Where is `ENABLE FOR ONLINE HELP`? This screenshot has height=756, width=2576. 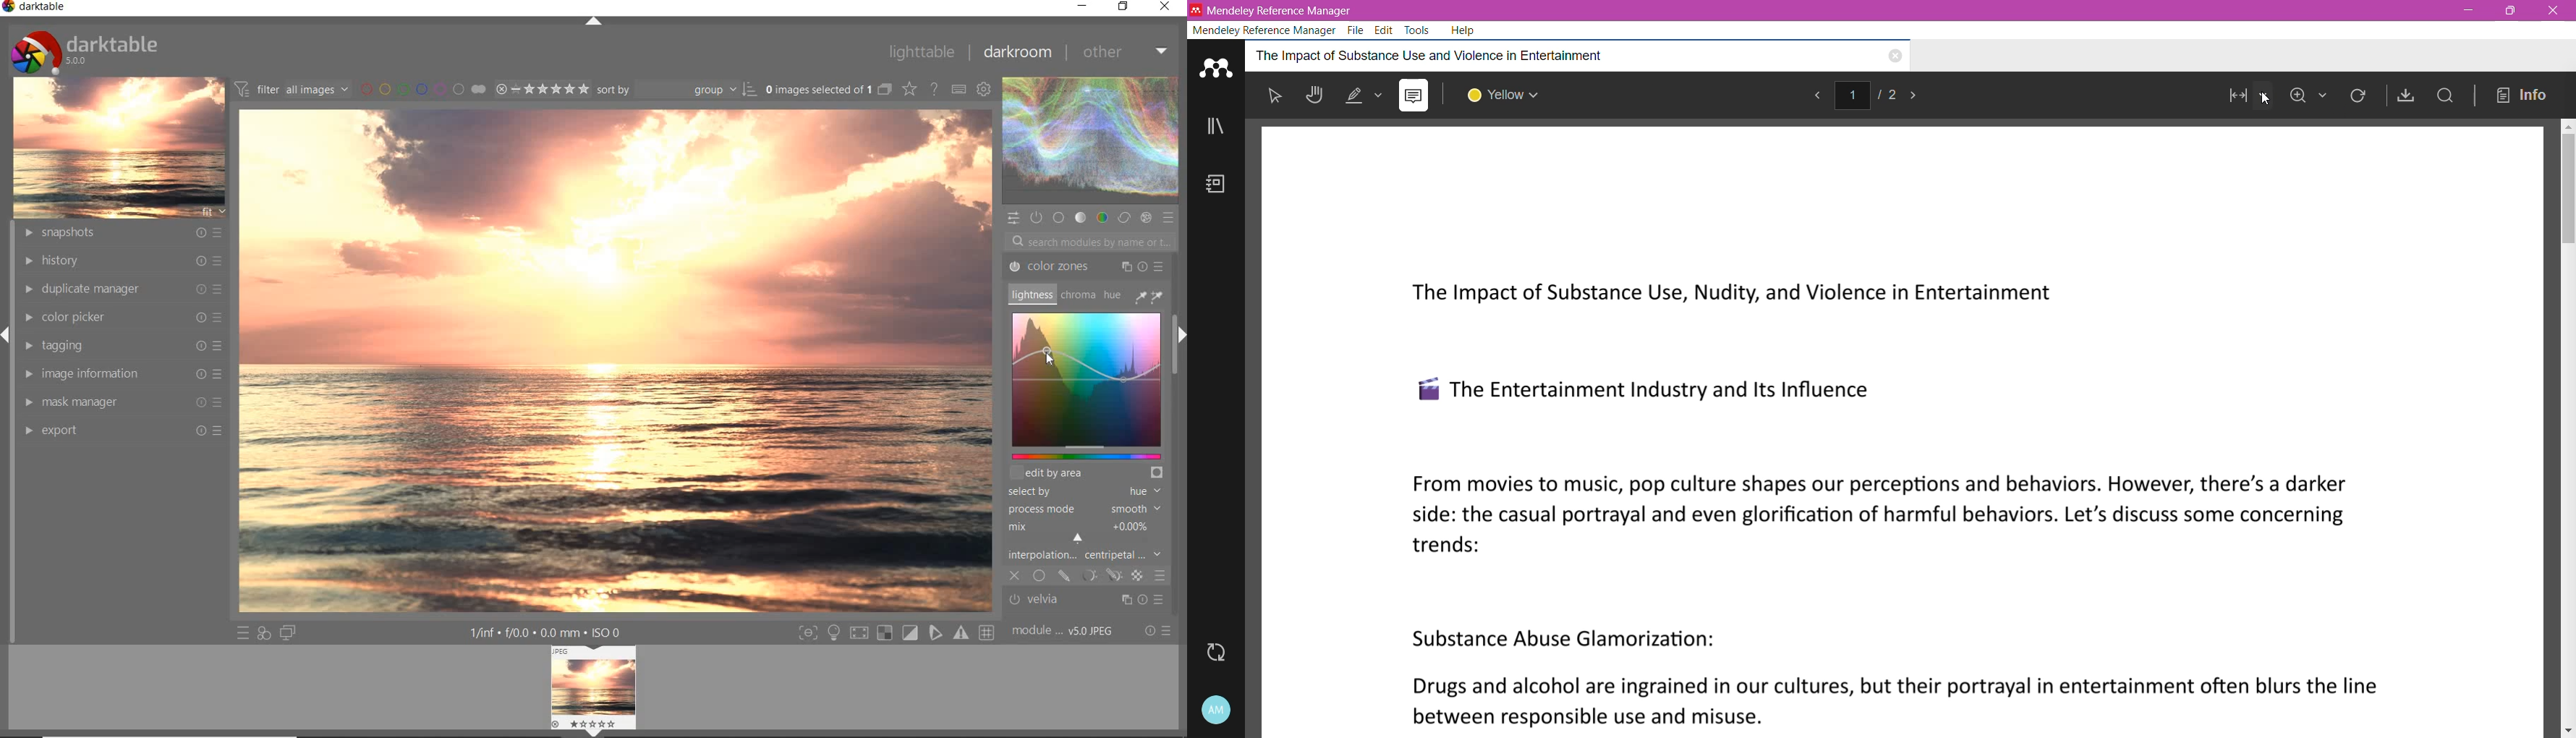
ENABLE FOR ONLINE HELP is located at coordinates (936, 88).